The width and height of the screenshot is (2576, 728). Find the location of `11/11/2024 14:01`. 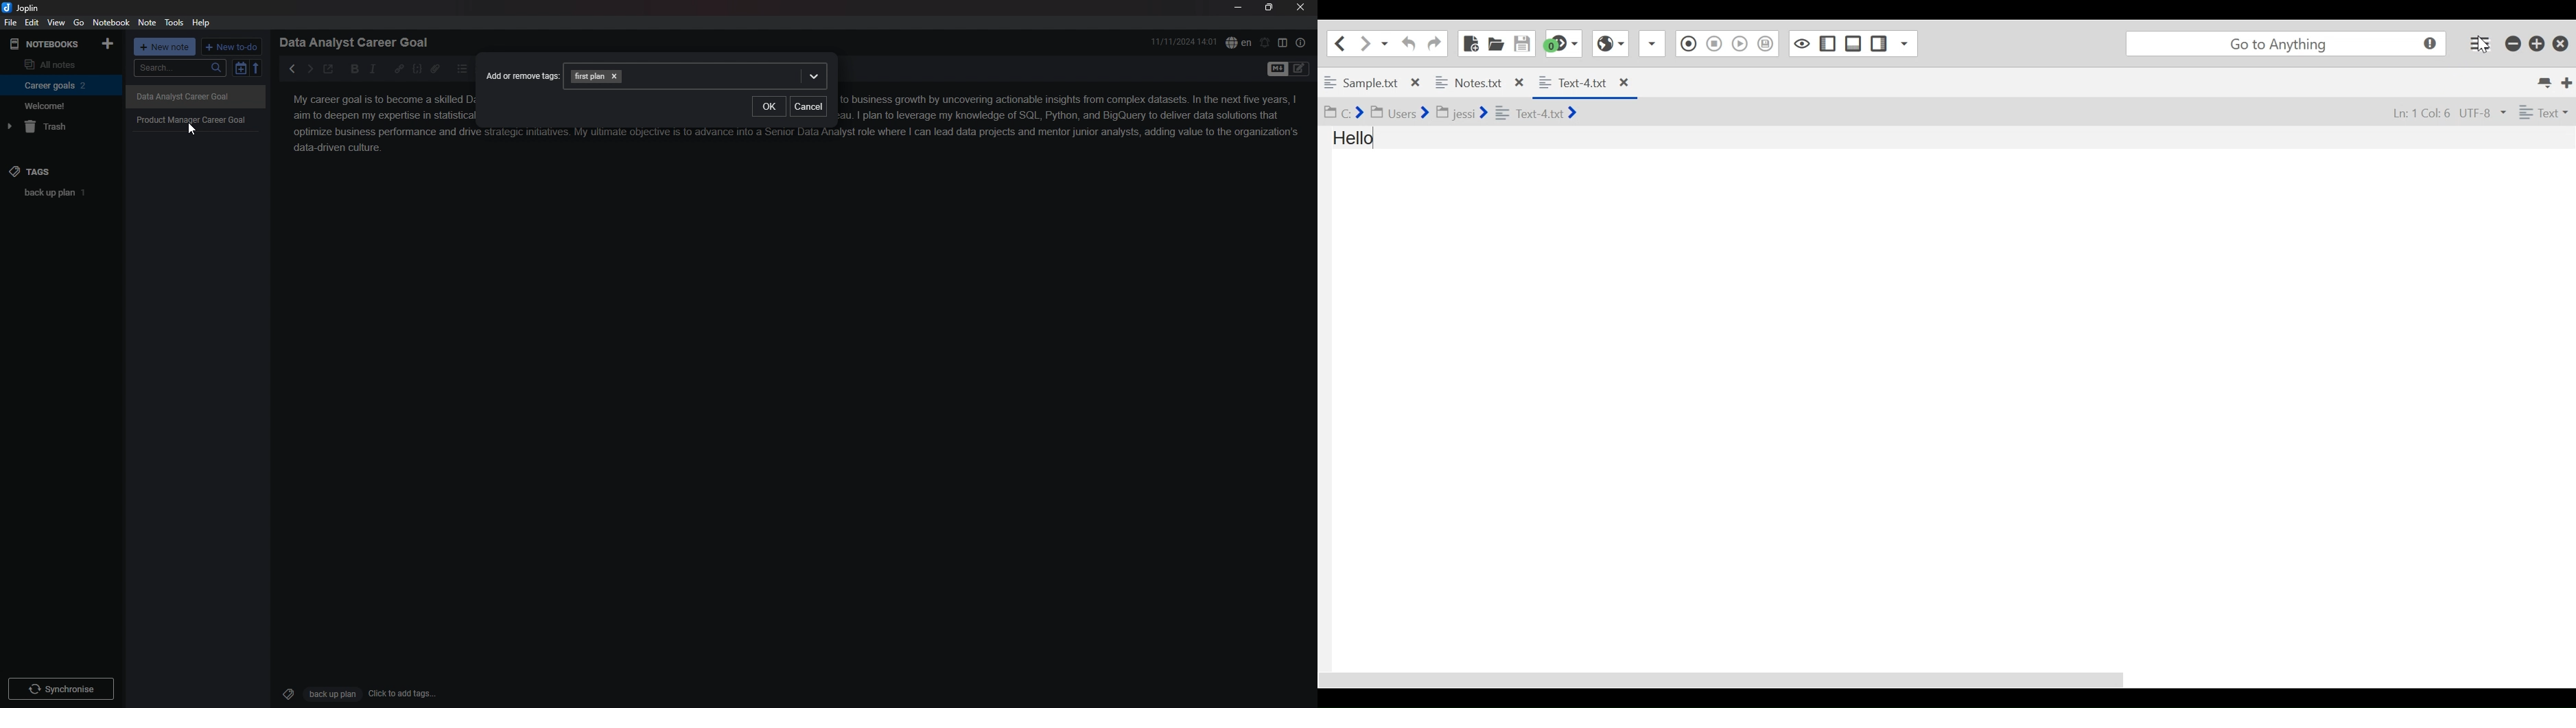

11/11/2024 14:01 is located at coordinates (1184, 41).